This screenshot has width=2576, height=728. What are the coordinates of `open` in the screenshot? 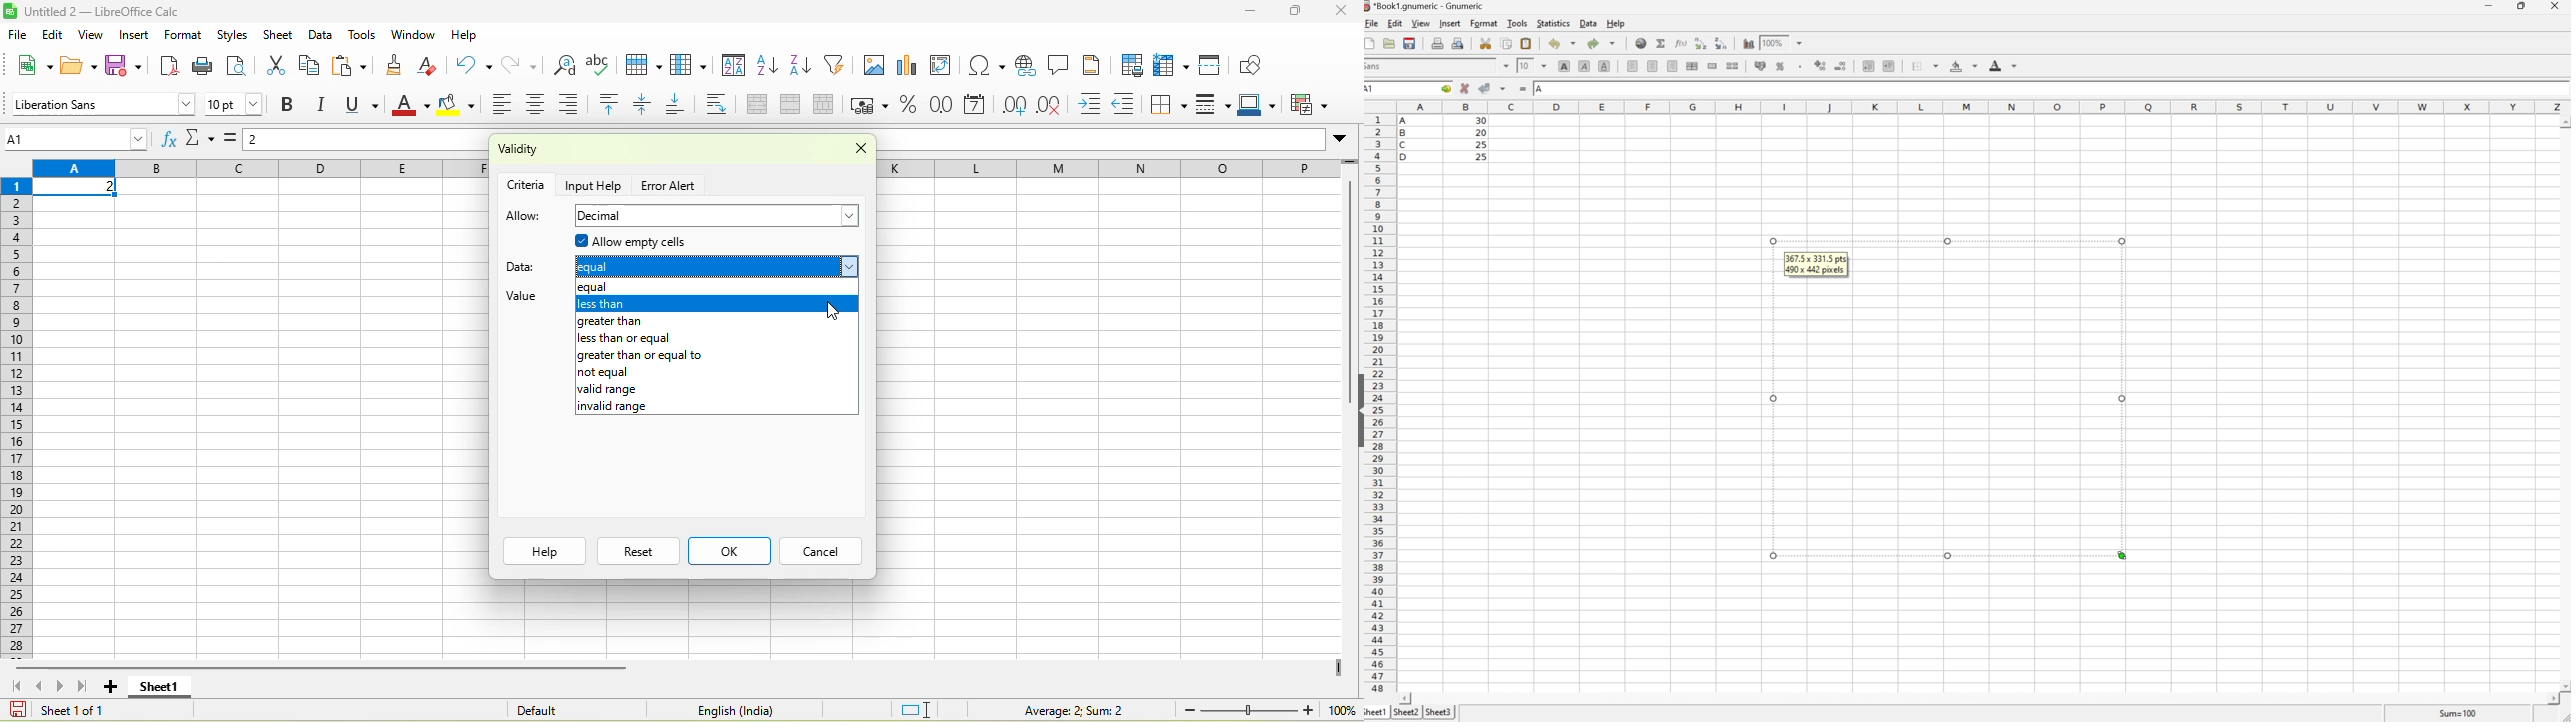 It's located at (79, 64).